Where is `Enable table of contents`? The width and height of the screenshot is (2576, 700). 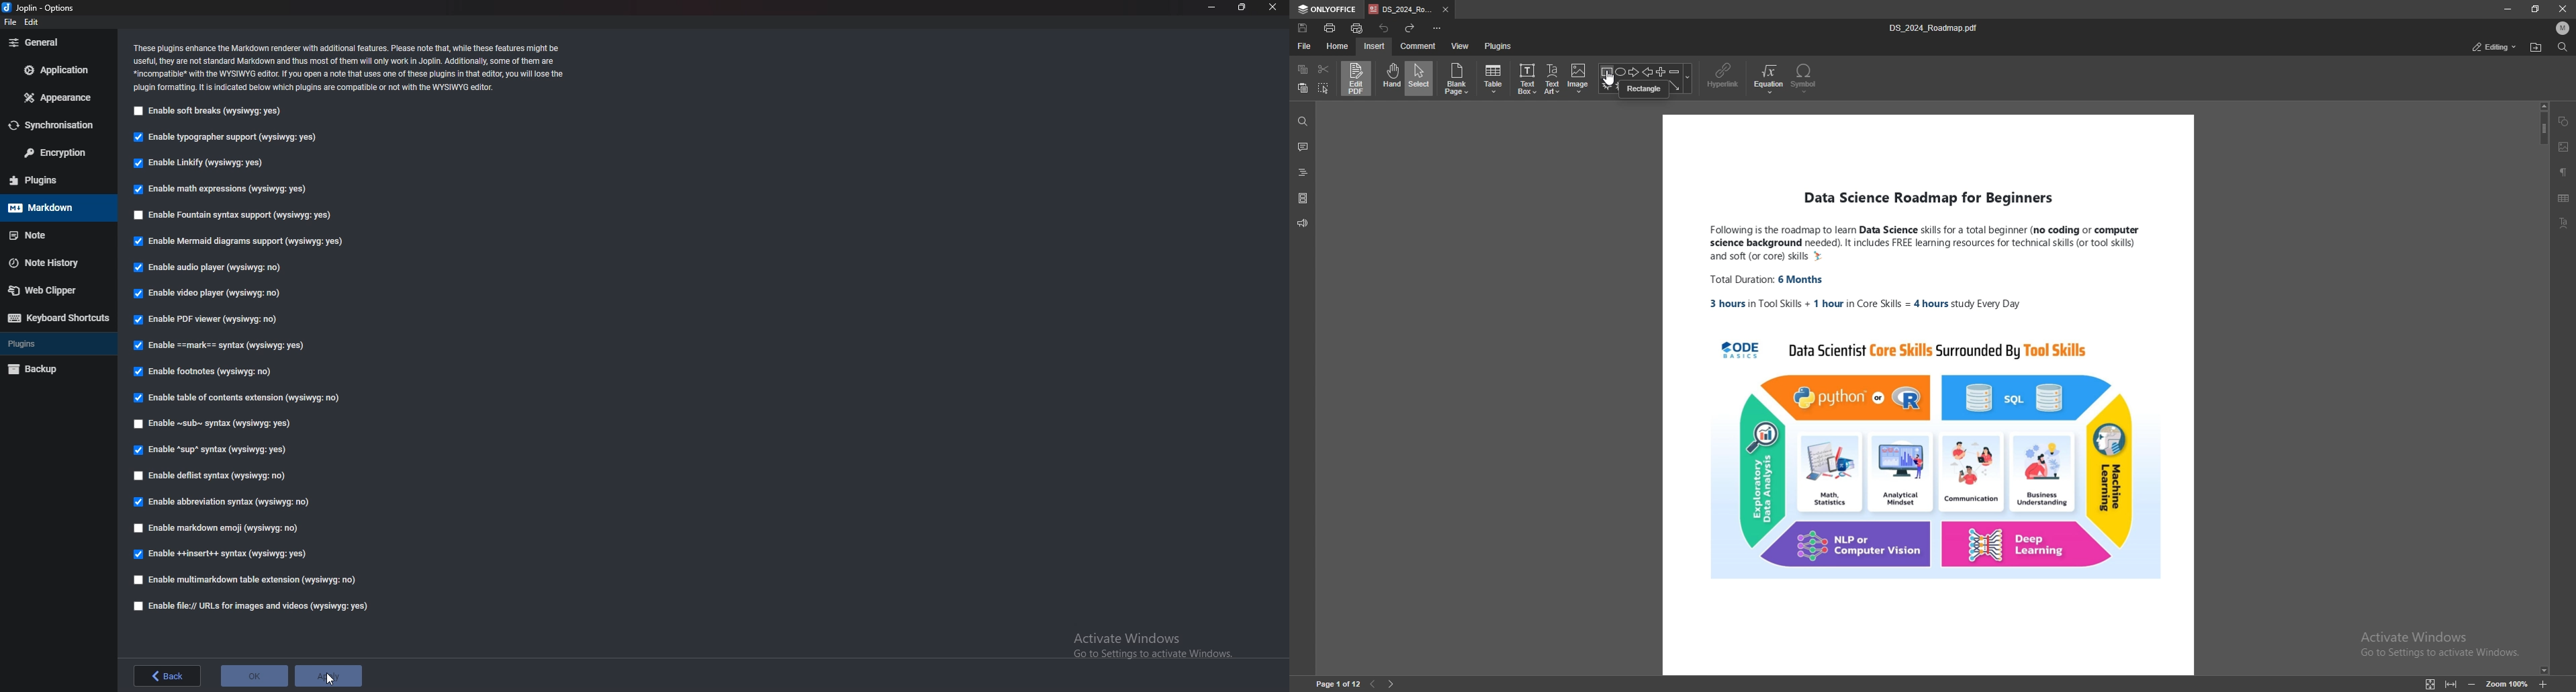 Enable table of contents is located at coordinates (242, 396).